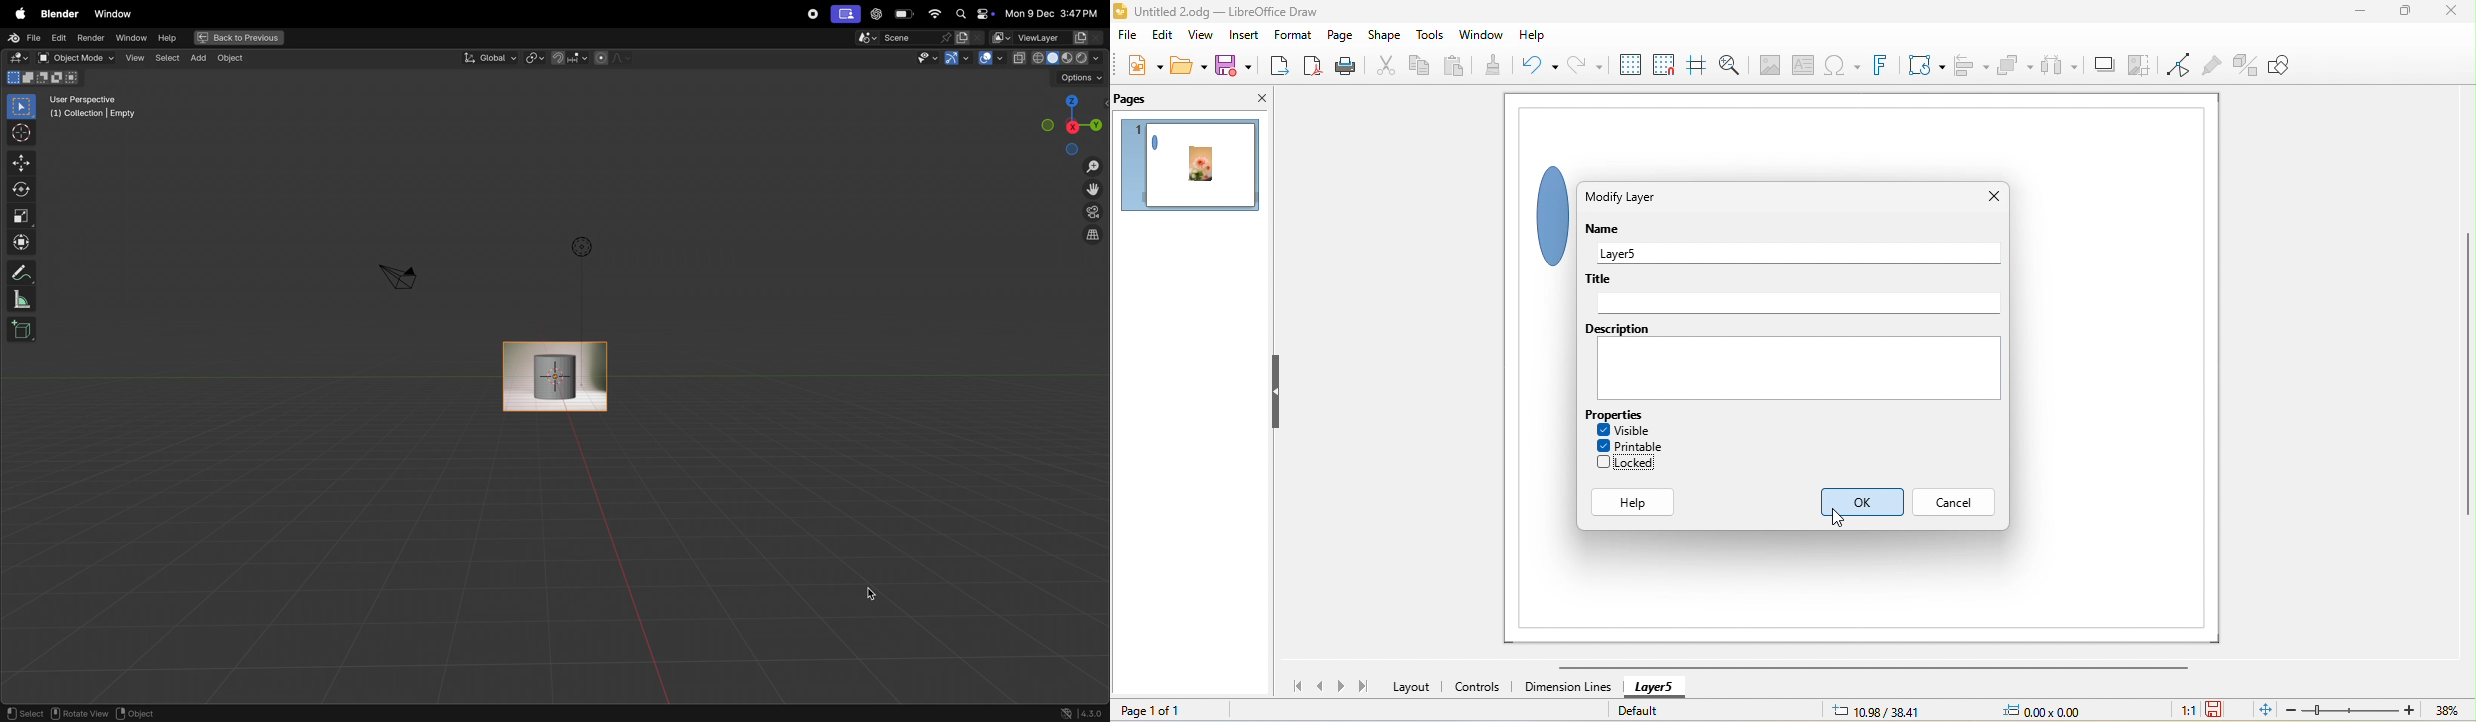 This screenshot has height=728, width=2492. What do you see at coordinates (1627, 64) in the screenshot?
I see `display grid` at bounding box center [1627, 64].